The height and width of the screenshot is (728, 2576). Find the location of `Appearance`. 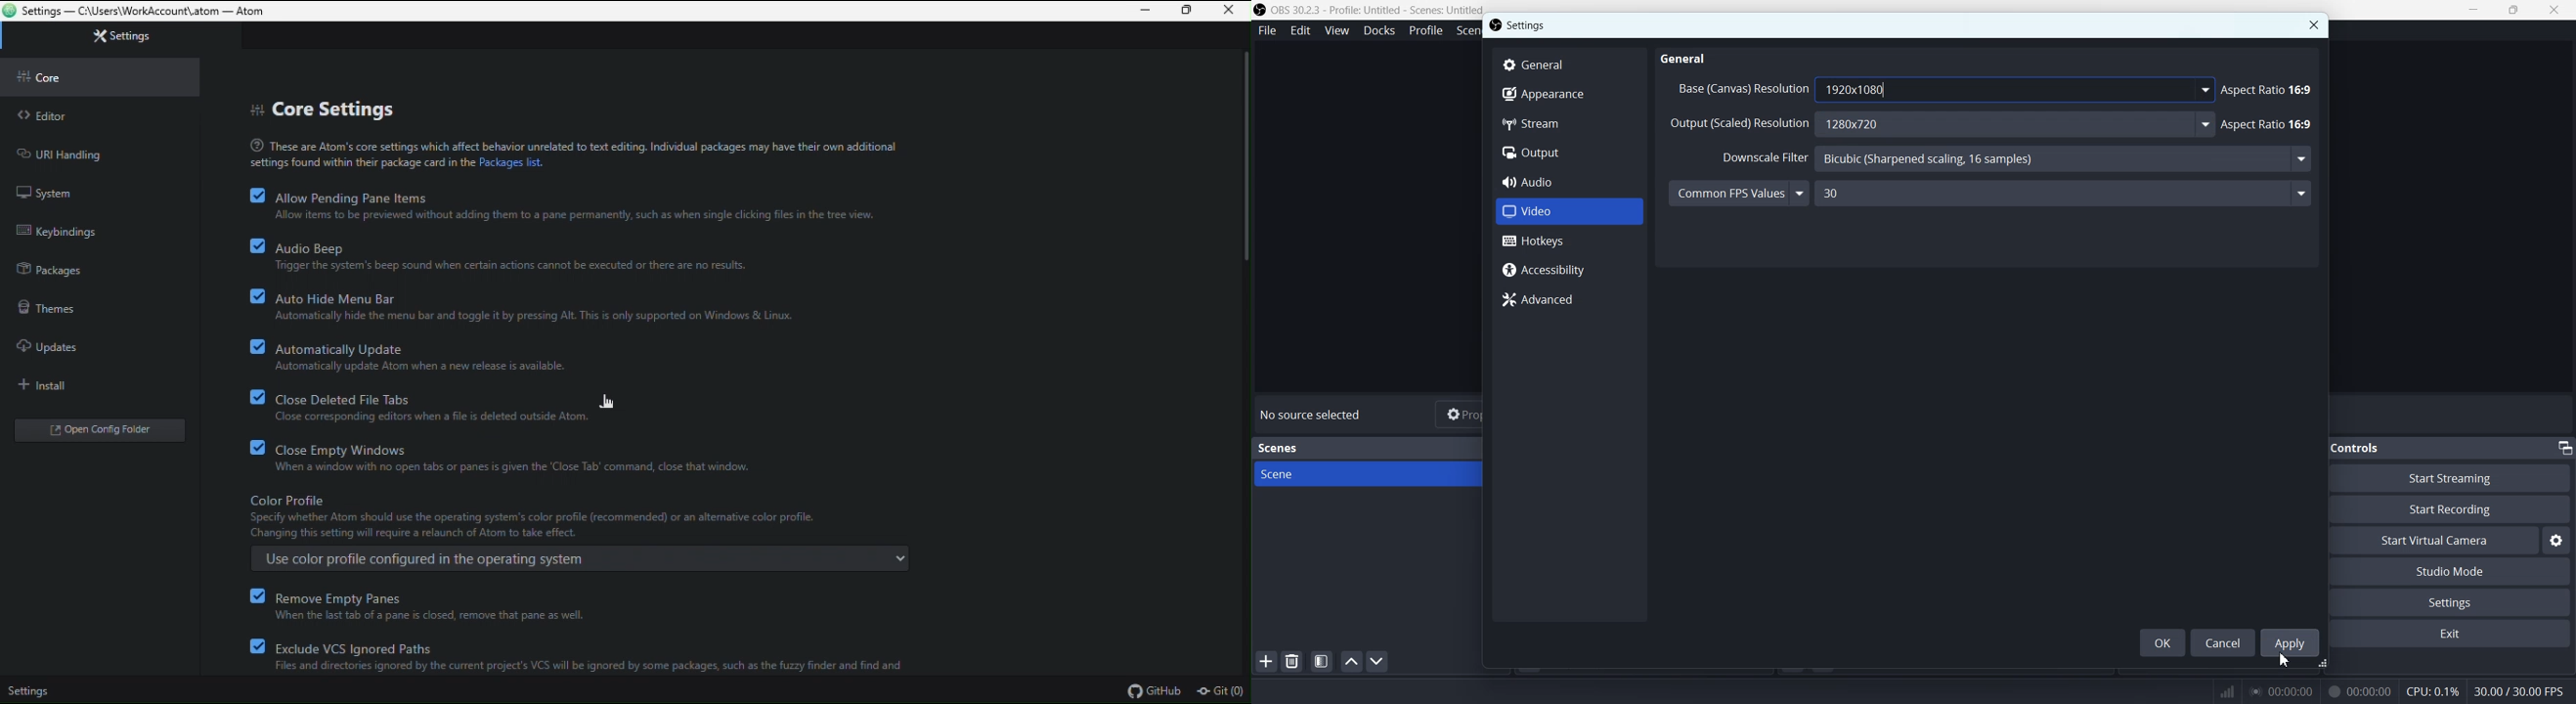

Appearance is located at coordinates (1569, 96).